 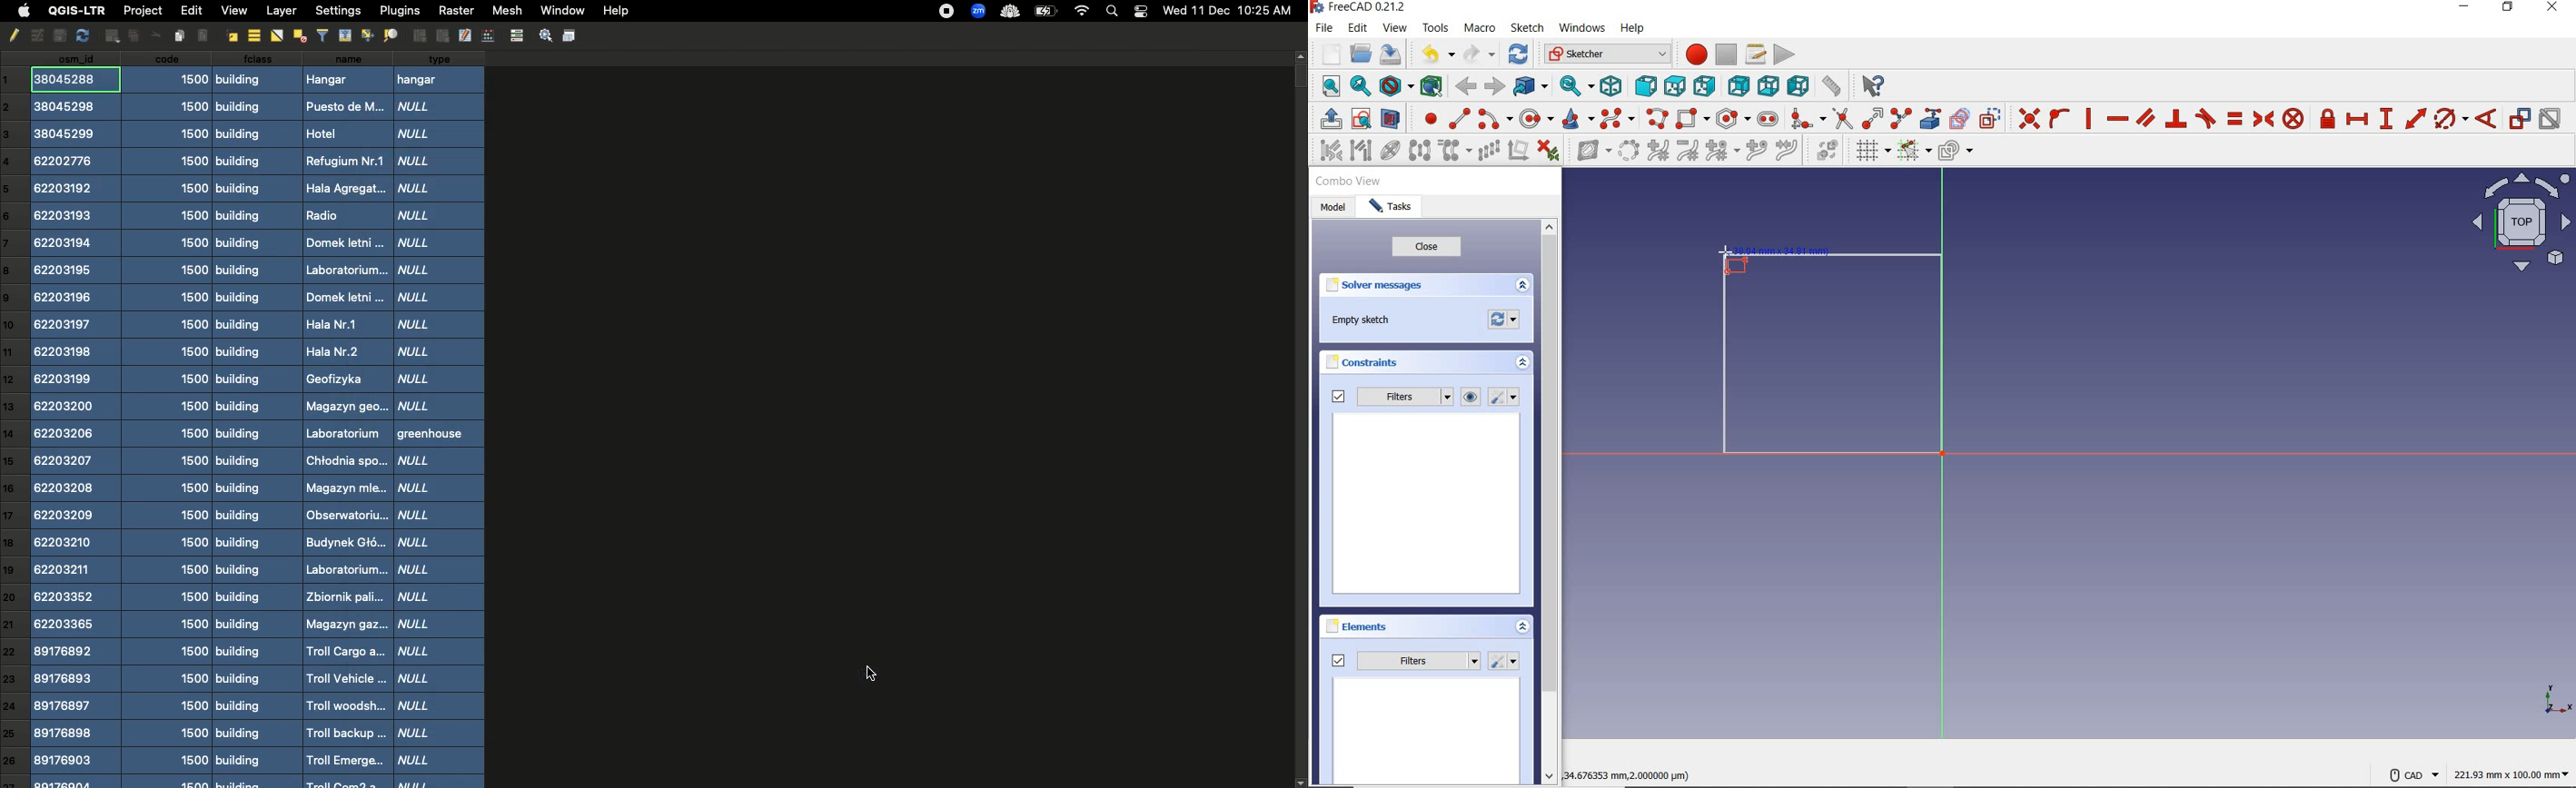 What do you see at coordinates (1427, 249) in the screenshot?
I see `close` at bounding box center [1427, 249].